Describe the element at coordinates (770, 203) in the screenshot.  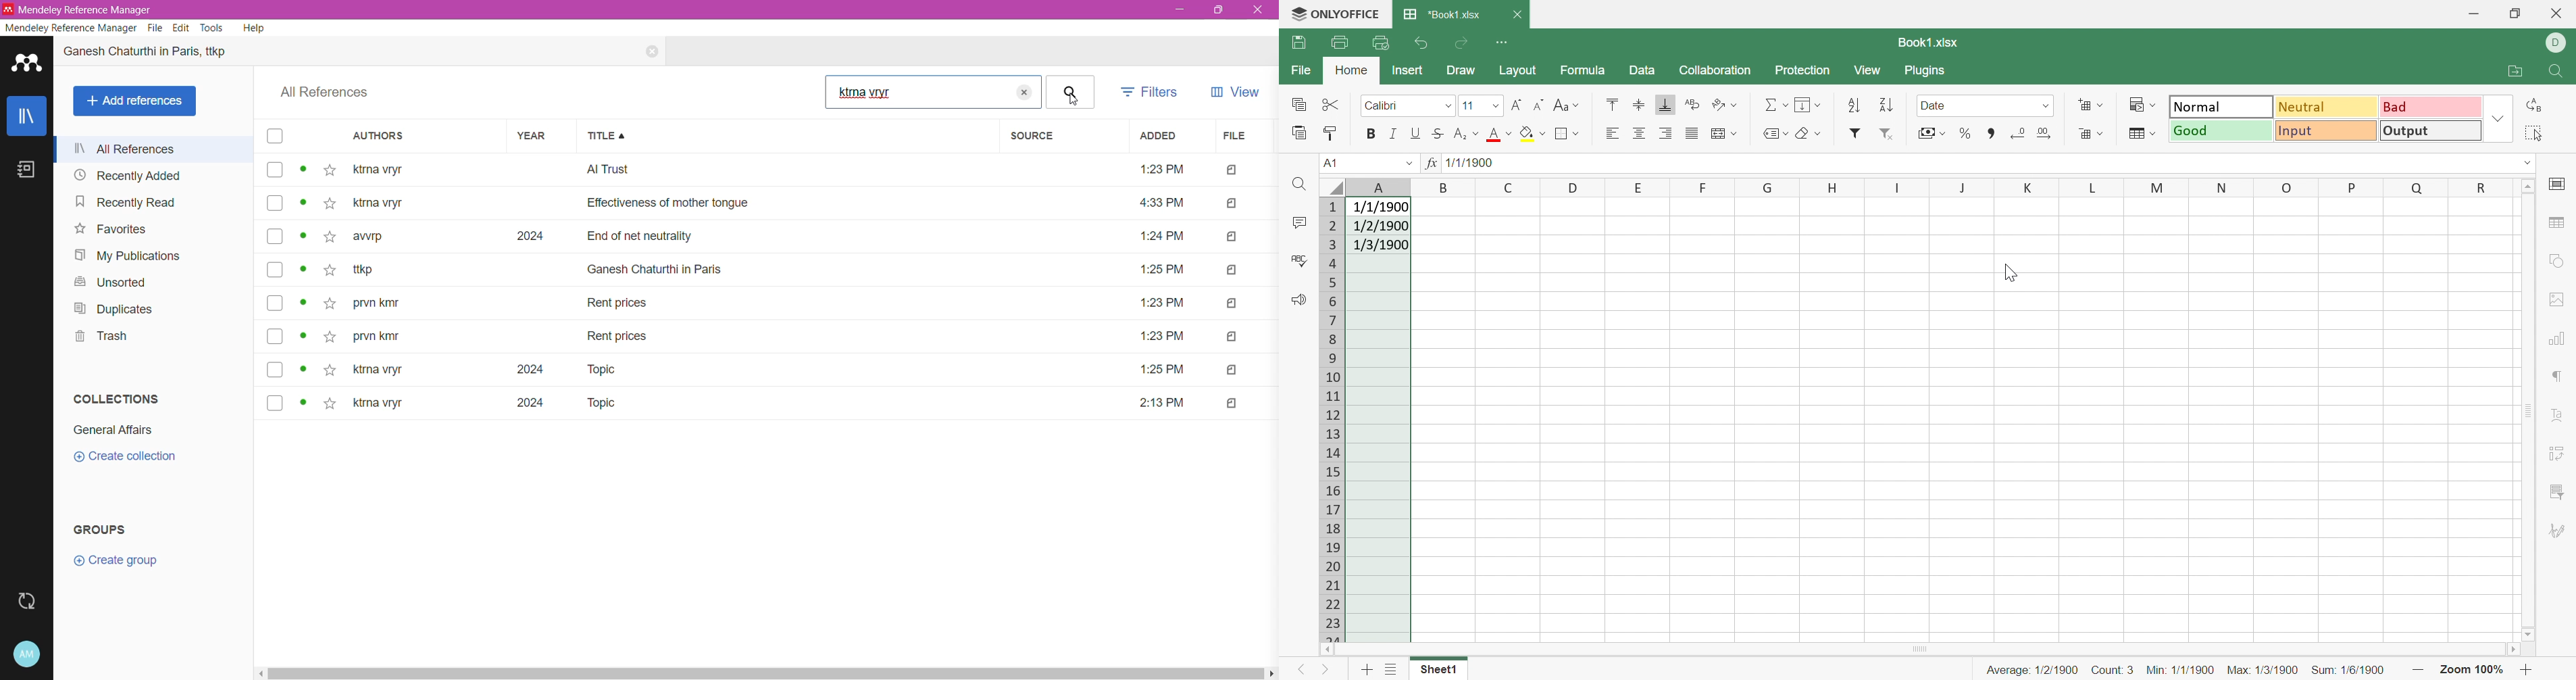
I see `ktrna vryr Effectiveness of mother tongue 4:33 PM` at that location.